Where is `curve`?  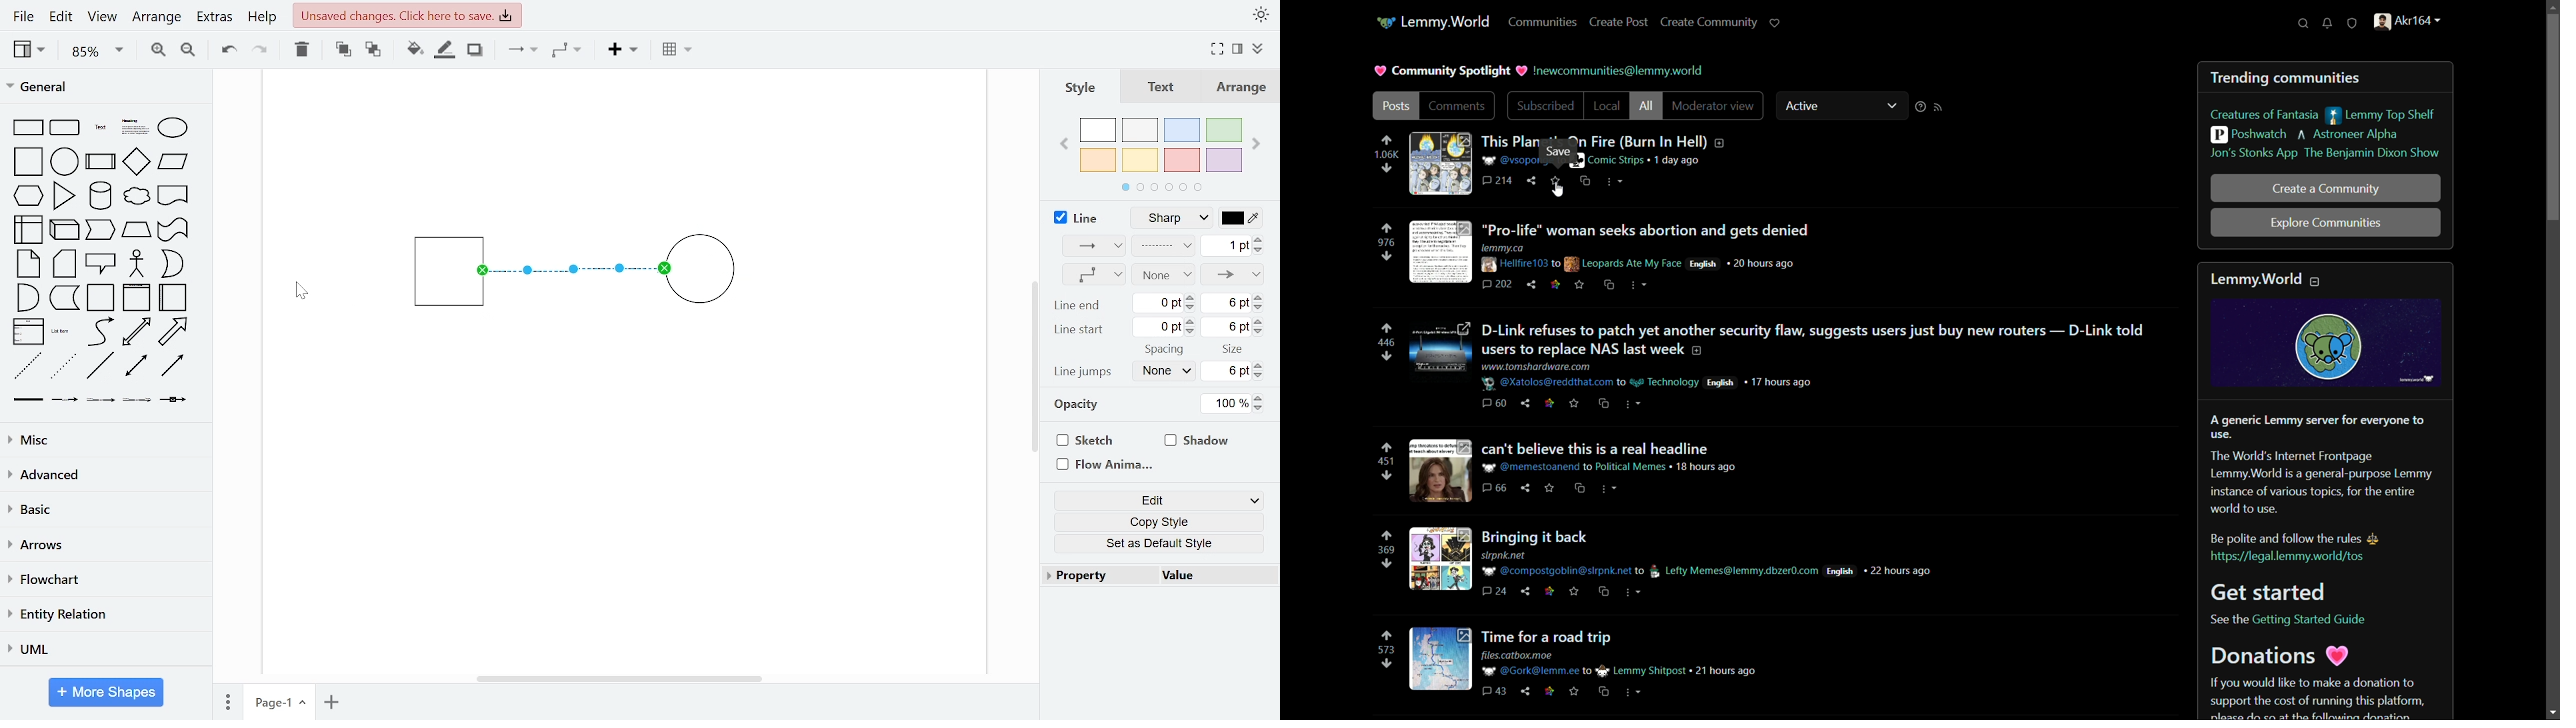 curve is located at coordinates (101, 331).